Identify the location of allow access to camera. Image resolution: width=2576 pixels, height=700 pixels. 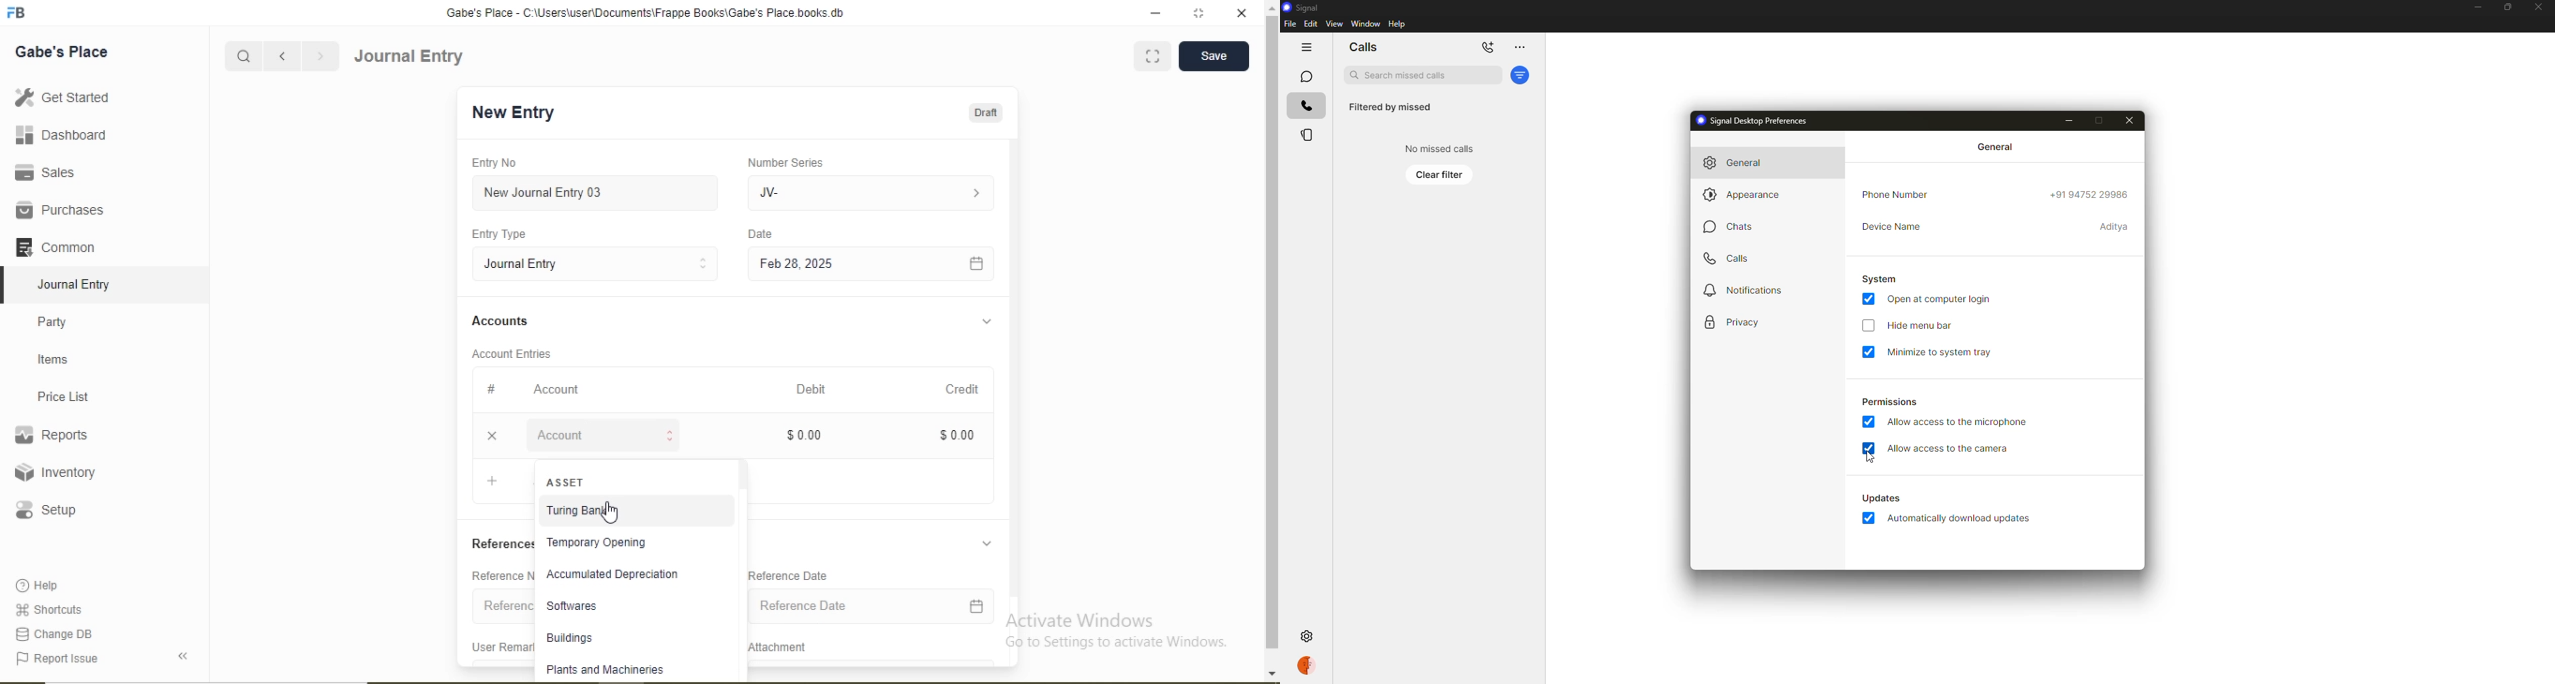
(1950, 450).